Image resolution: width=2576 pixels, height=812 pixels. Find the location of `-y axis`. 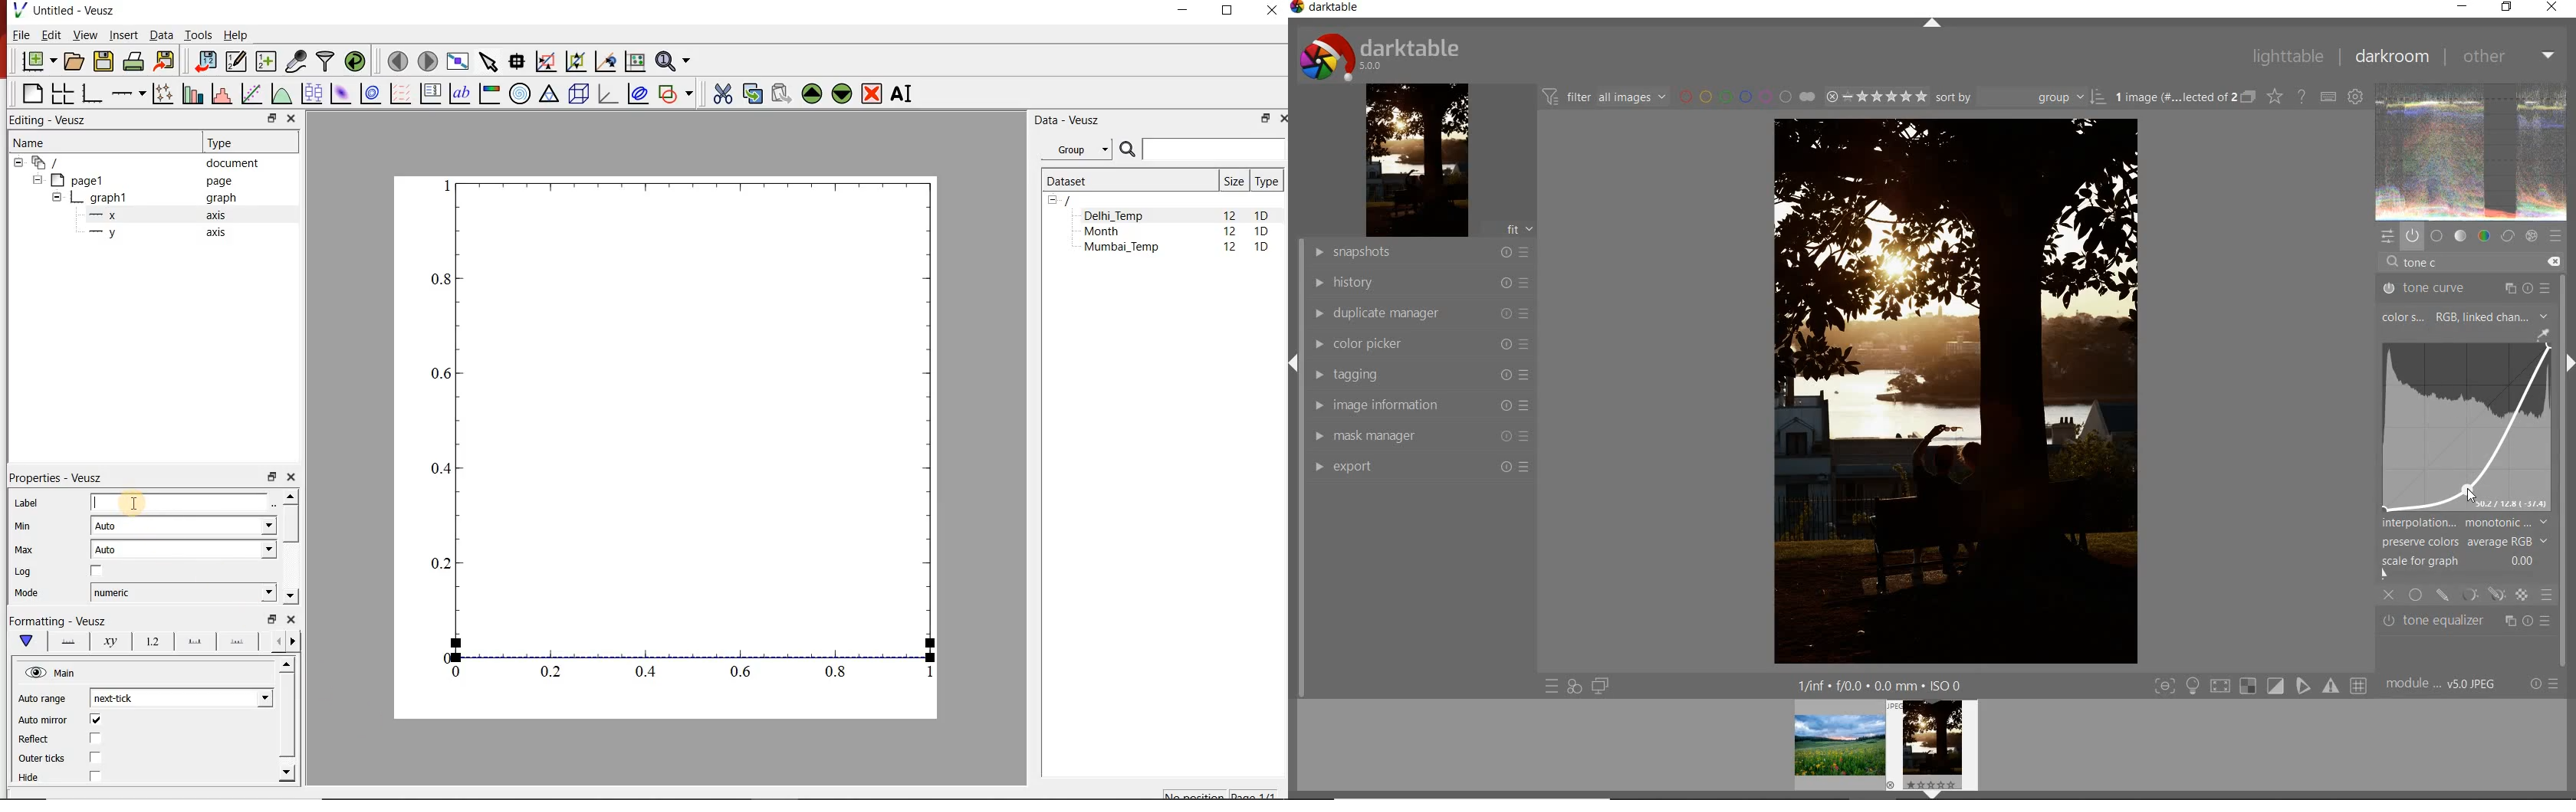

-y axis is located at coordinates (151, 234).